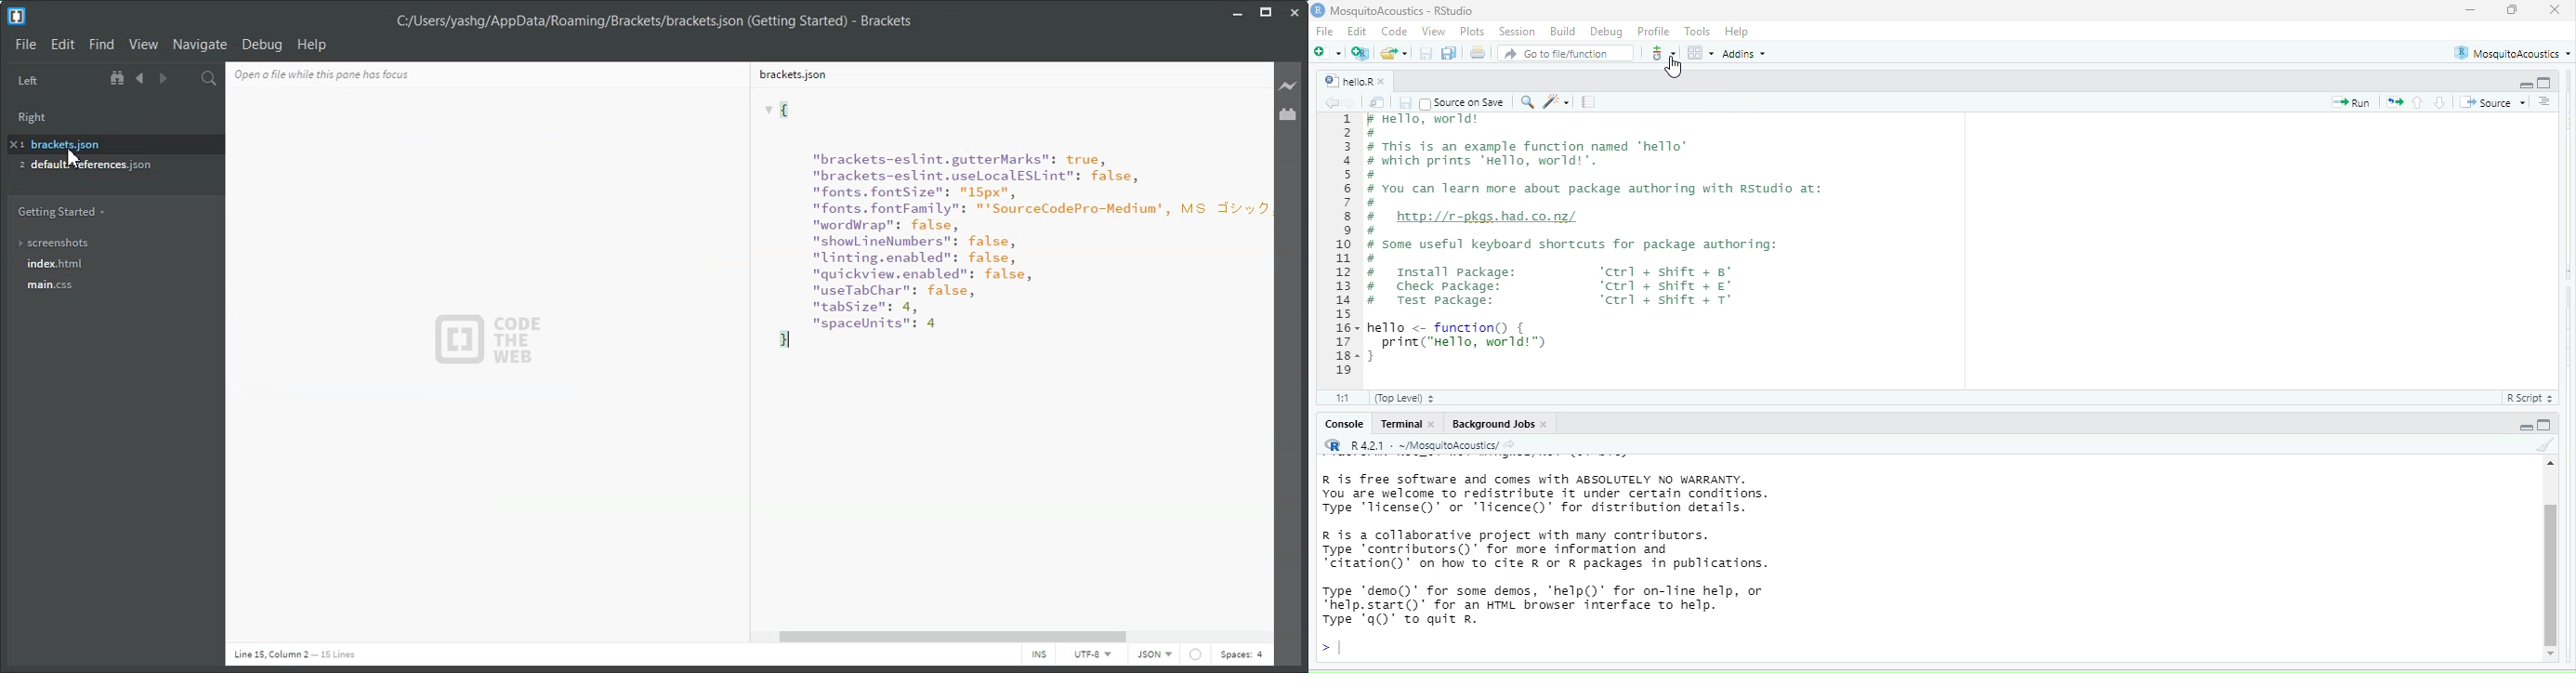 The width and height of the screenshot is (2576, 700). Describe the element at coordinates (1405, 102) in the screenshot. I see `save current document` at that location.